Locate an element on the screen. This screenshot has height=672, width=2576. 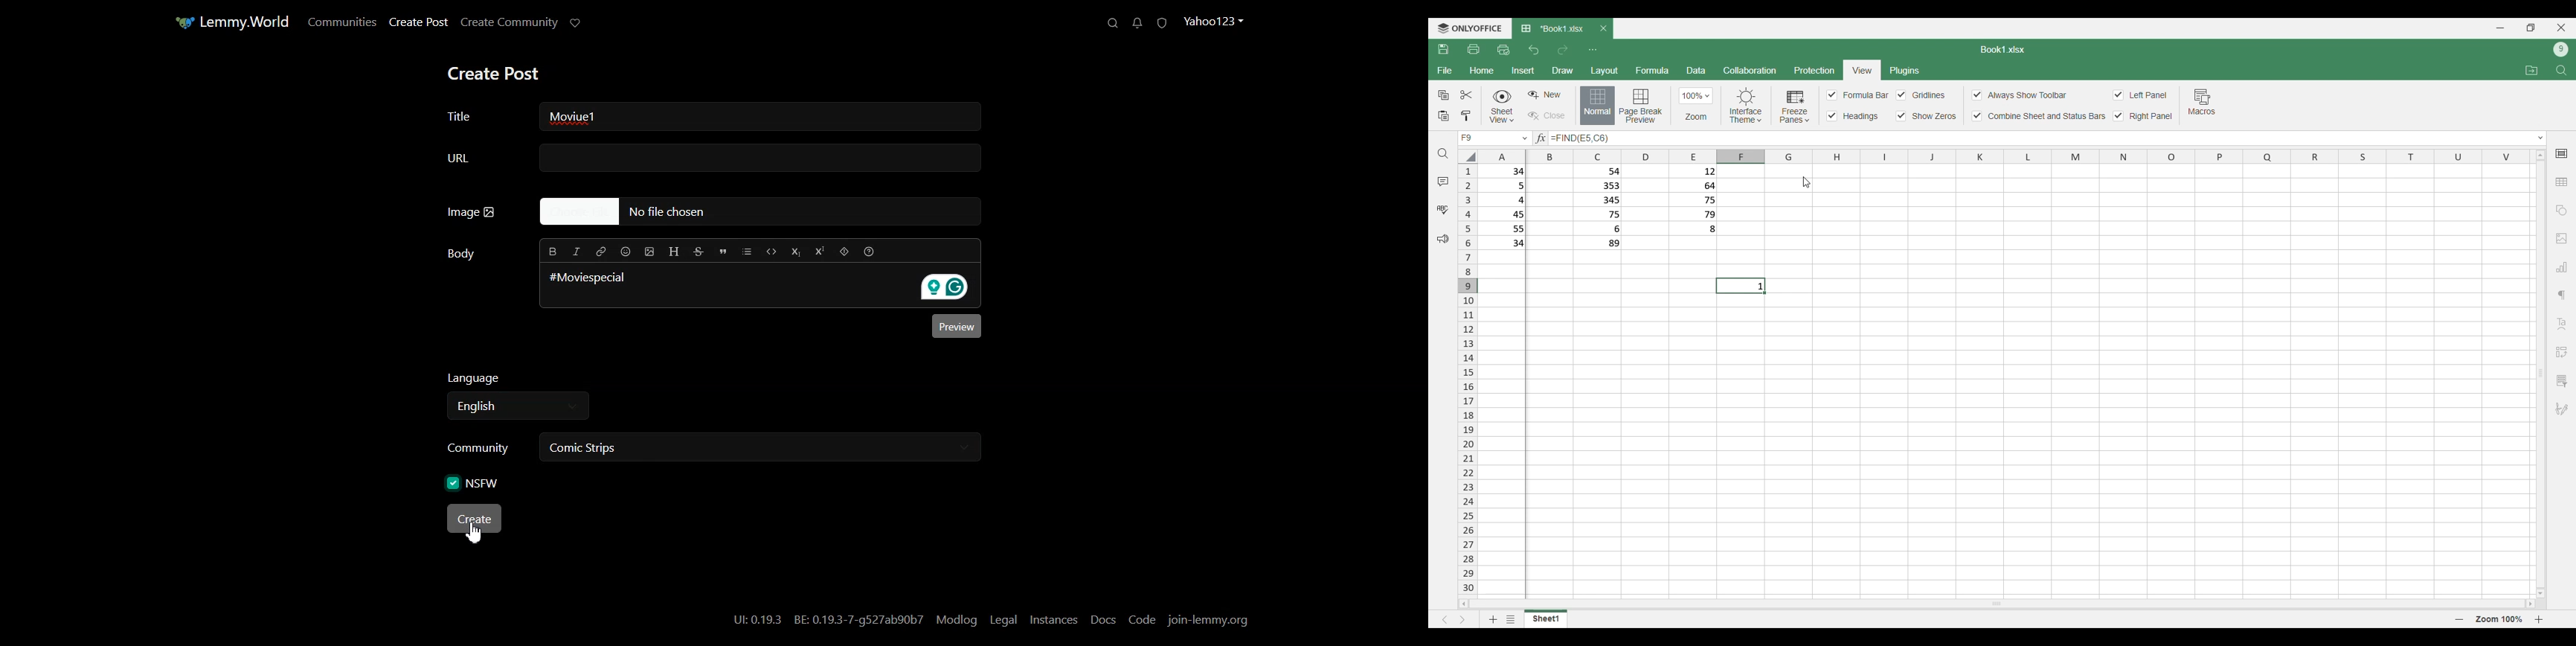
Toggles for each cell is located at coordinates (1920, 95).